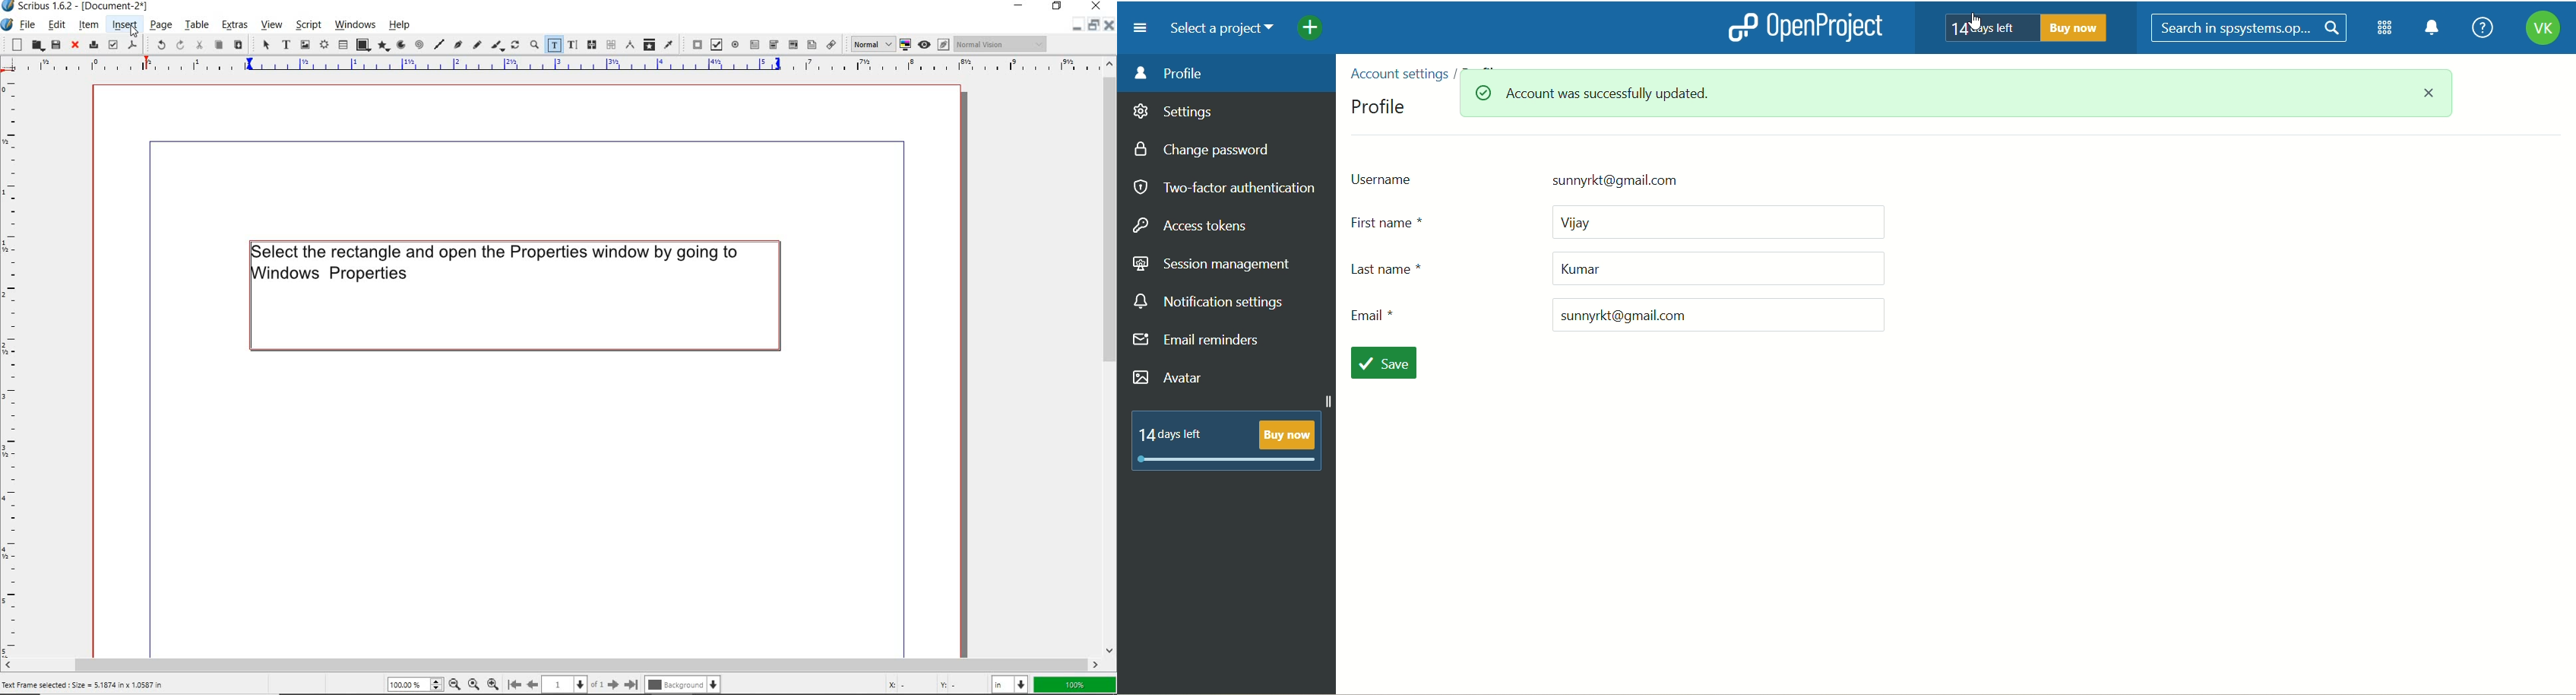  Describe the element at coordinates (1227, 440) in the screenshot. I see `text` at that location.